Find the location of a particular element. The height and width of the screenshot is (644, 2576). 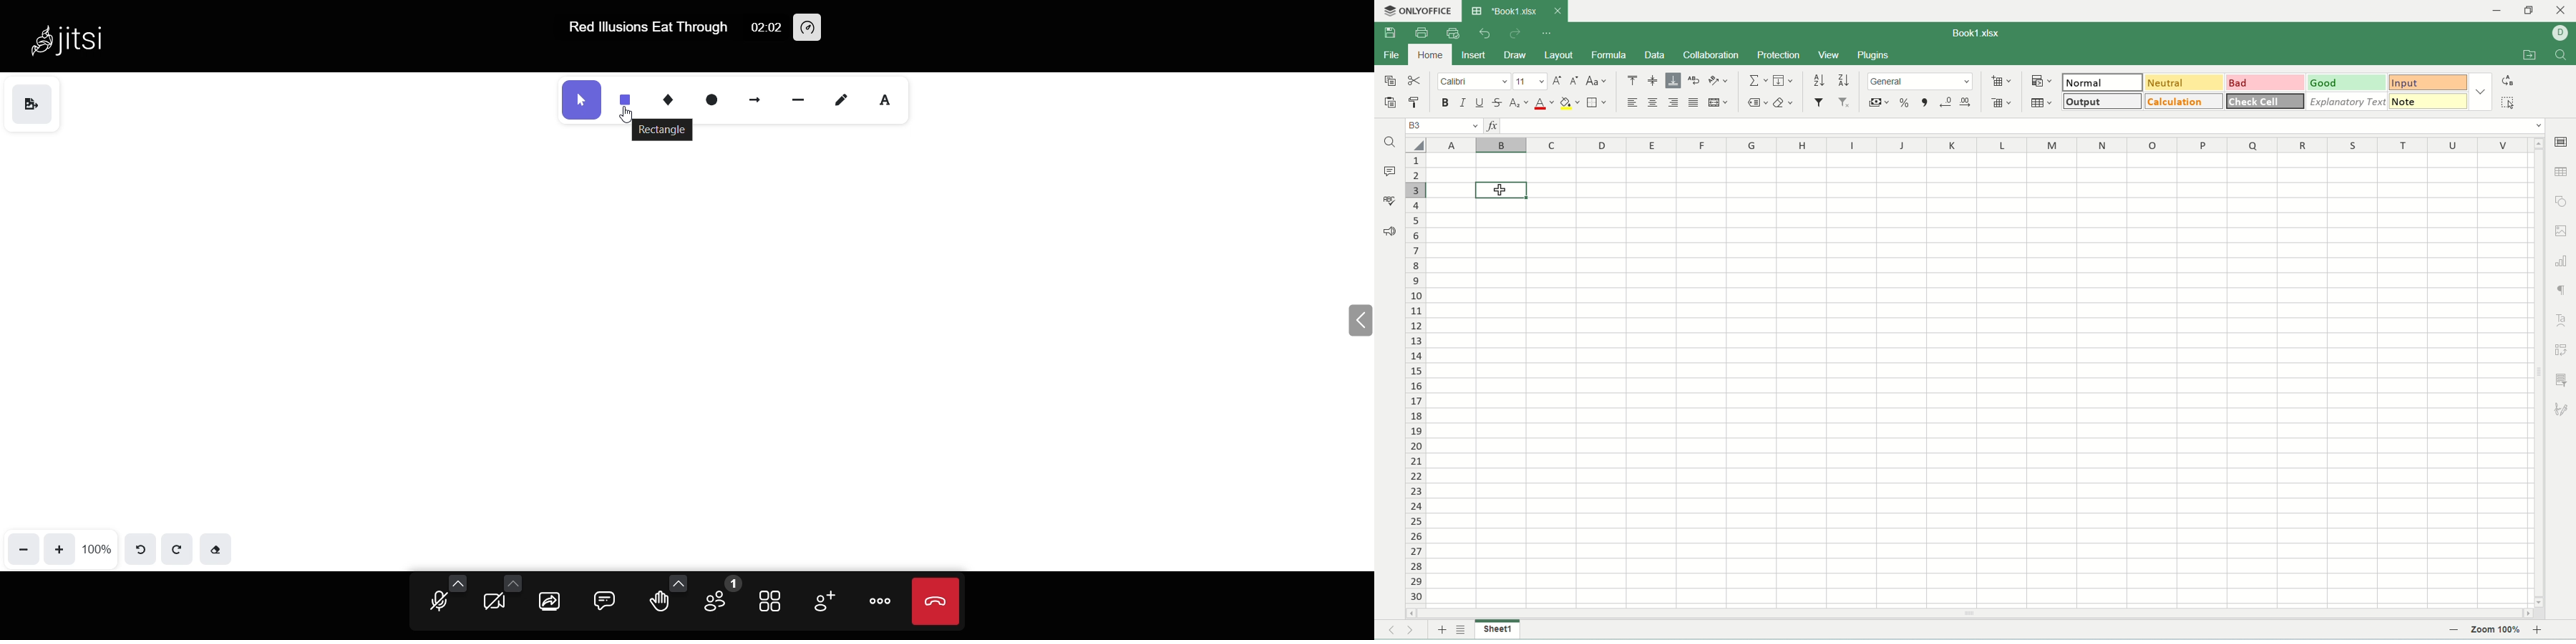

sort descending is located at coordinates (1844, 80).